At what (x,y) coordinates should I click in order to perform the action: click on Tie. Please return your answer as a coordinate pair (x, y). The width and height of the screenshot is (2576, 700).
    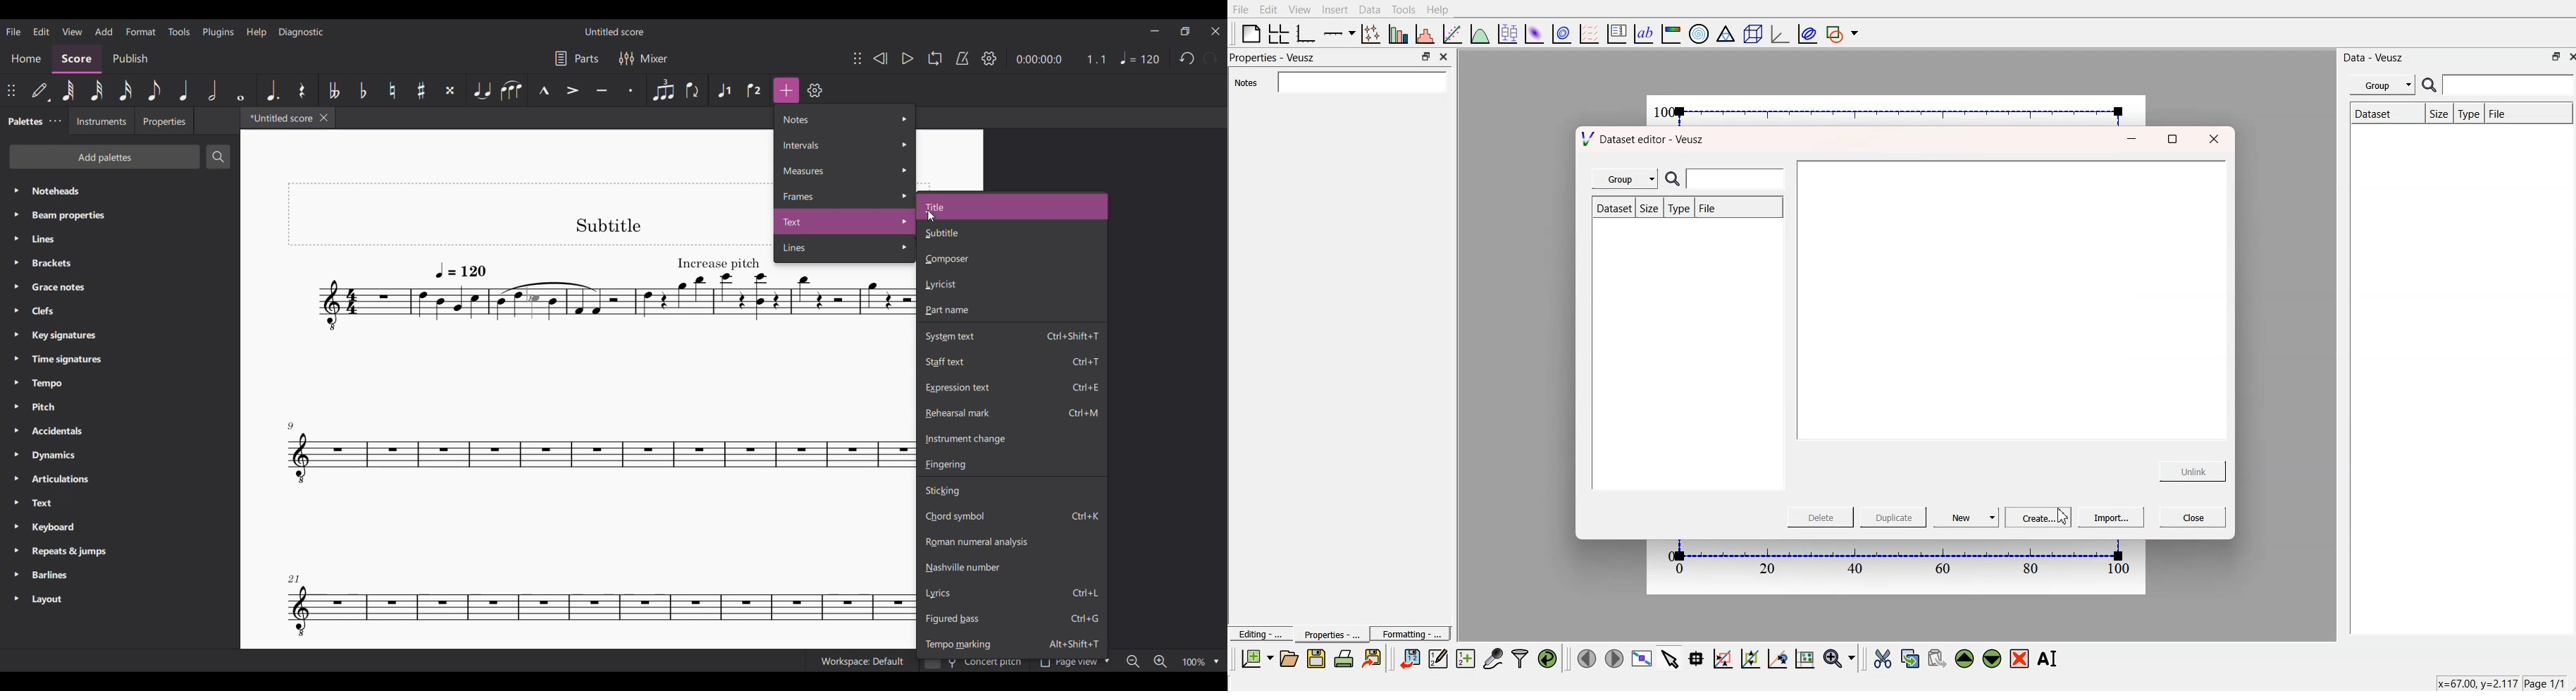
    Looking at the image, I should click on (481, 90).